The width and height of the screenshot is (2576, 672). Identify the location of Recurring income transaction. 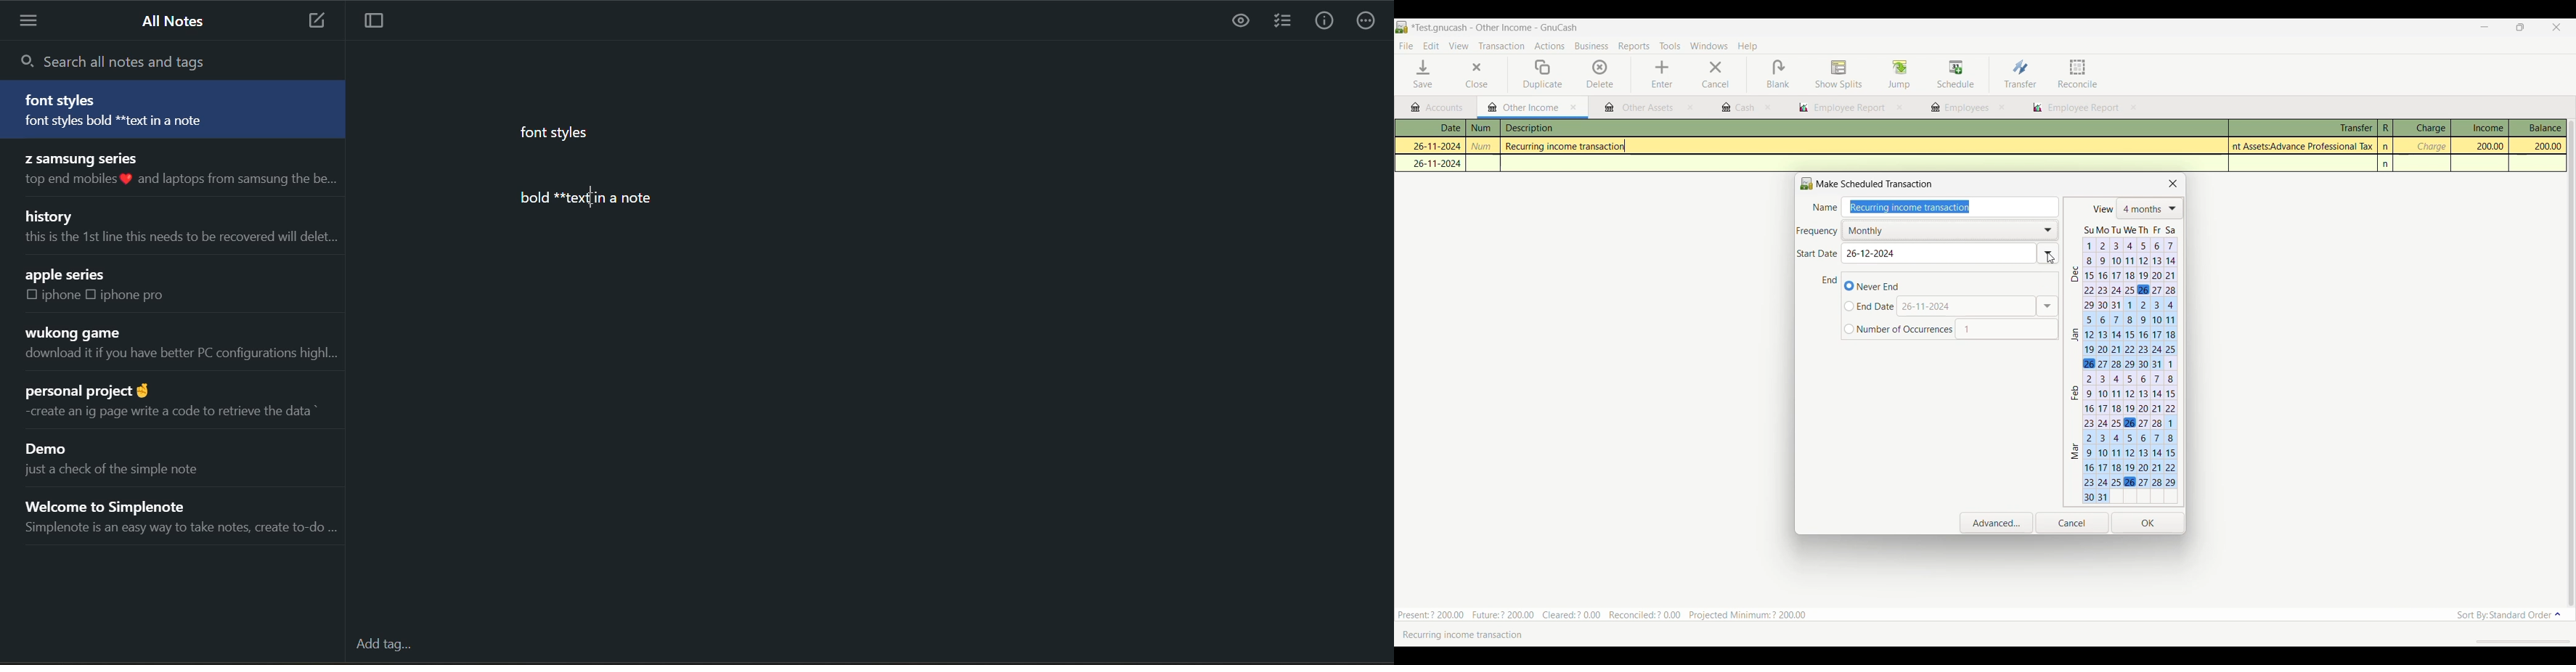
(1570, 147).